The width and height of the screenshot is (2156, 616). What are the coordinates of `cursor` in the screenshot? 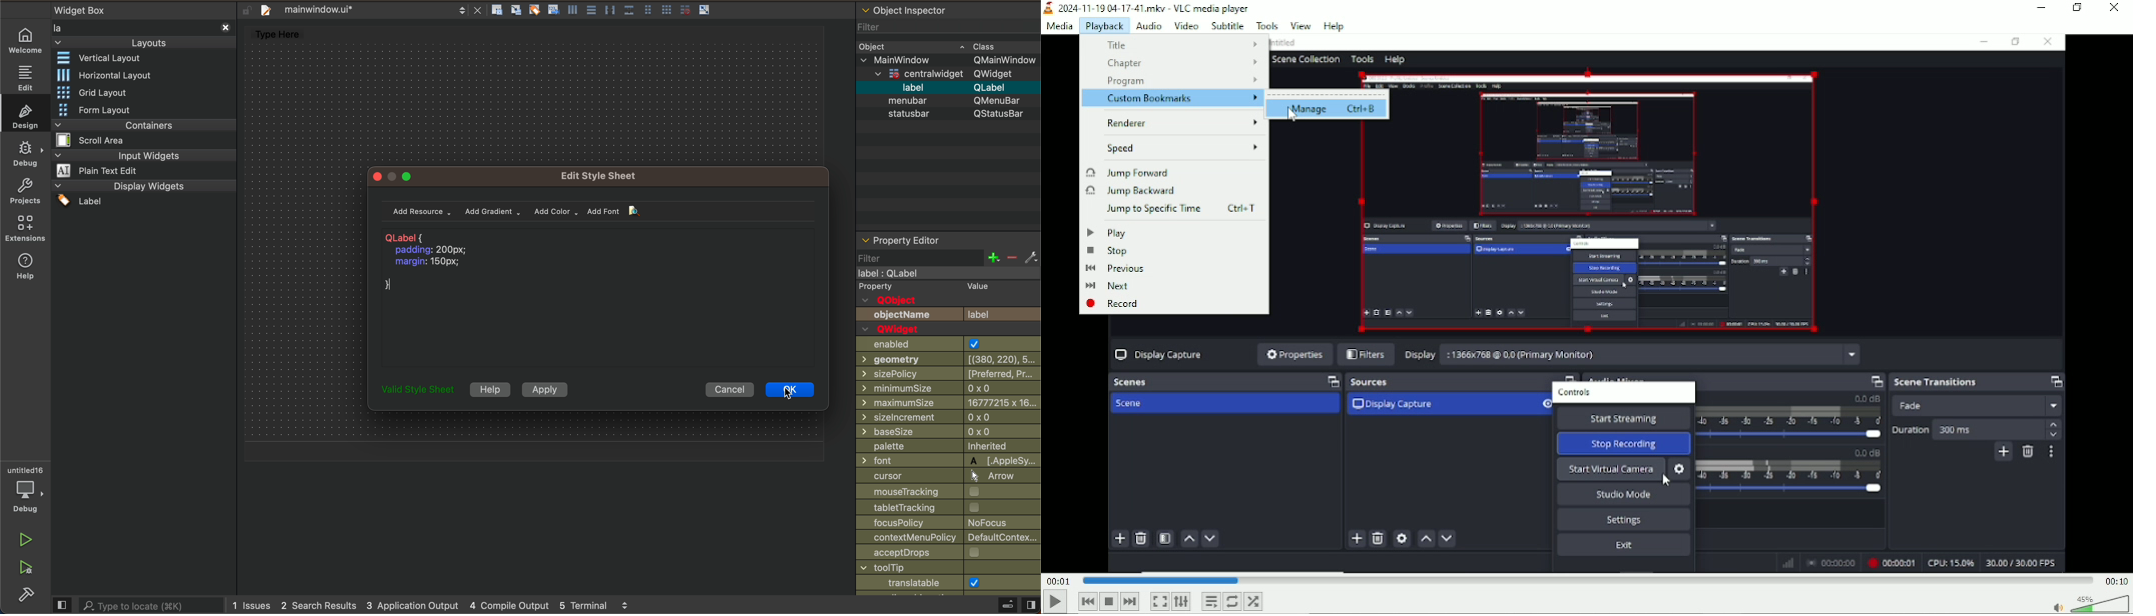 It's located at (795, 386).